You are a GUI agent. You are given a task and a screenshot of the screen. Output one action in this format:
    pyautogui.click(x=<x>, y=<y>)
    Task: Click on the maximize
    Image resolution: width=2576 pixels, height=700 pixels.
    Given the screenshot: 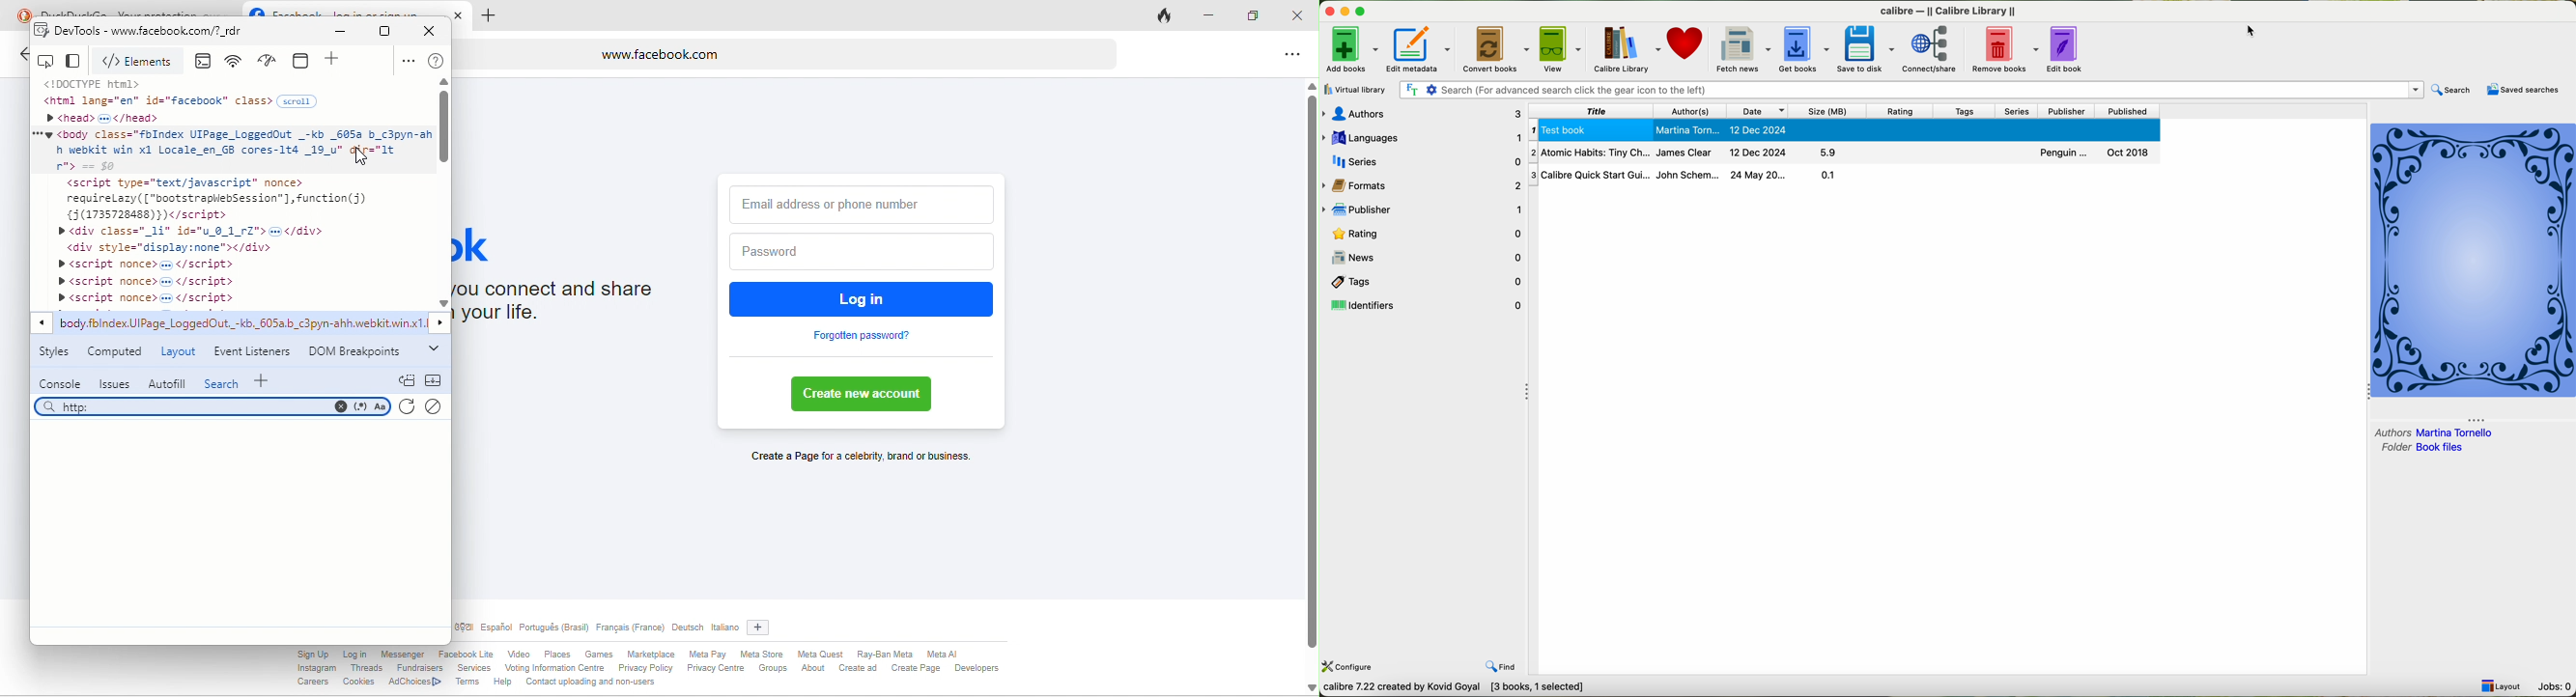 What is the action you would take?
    pyautogui.click(x=385, y=31)
    